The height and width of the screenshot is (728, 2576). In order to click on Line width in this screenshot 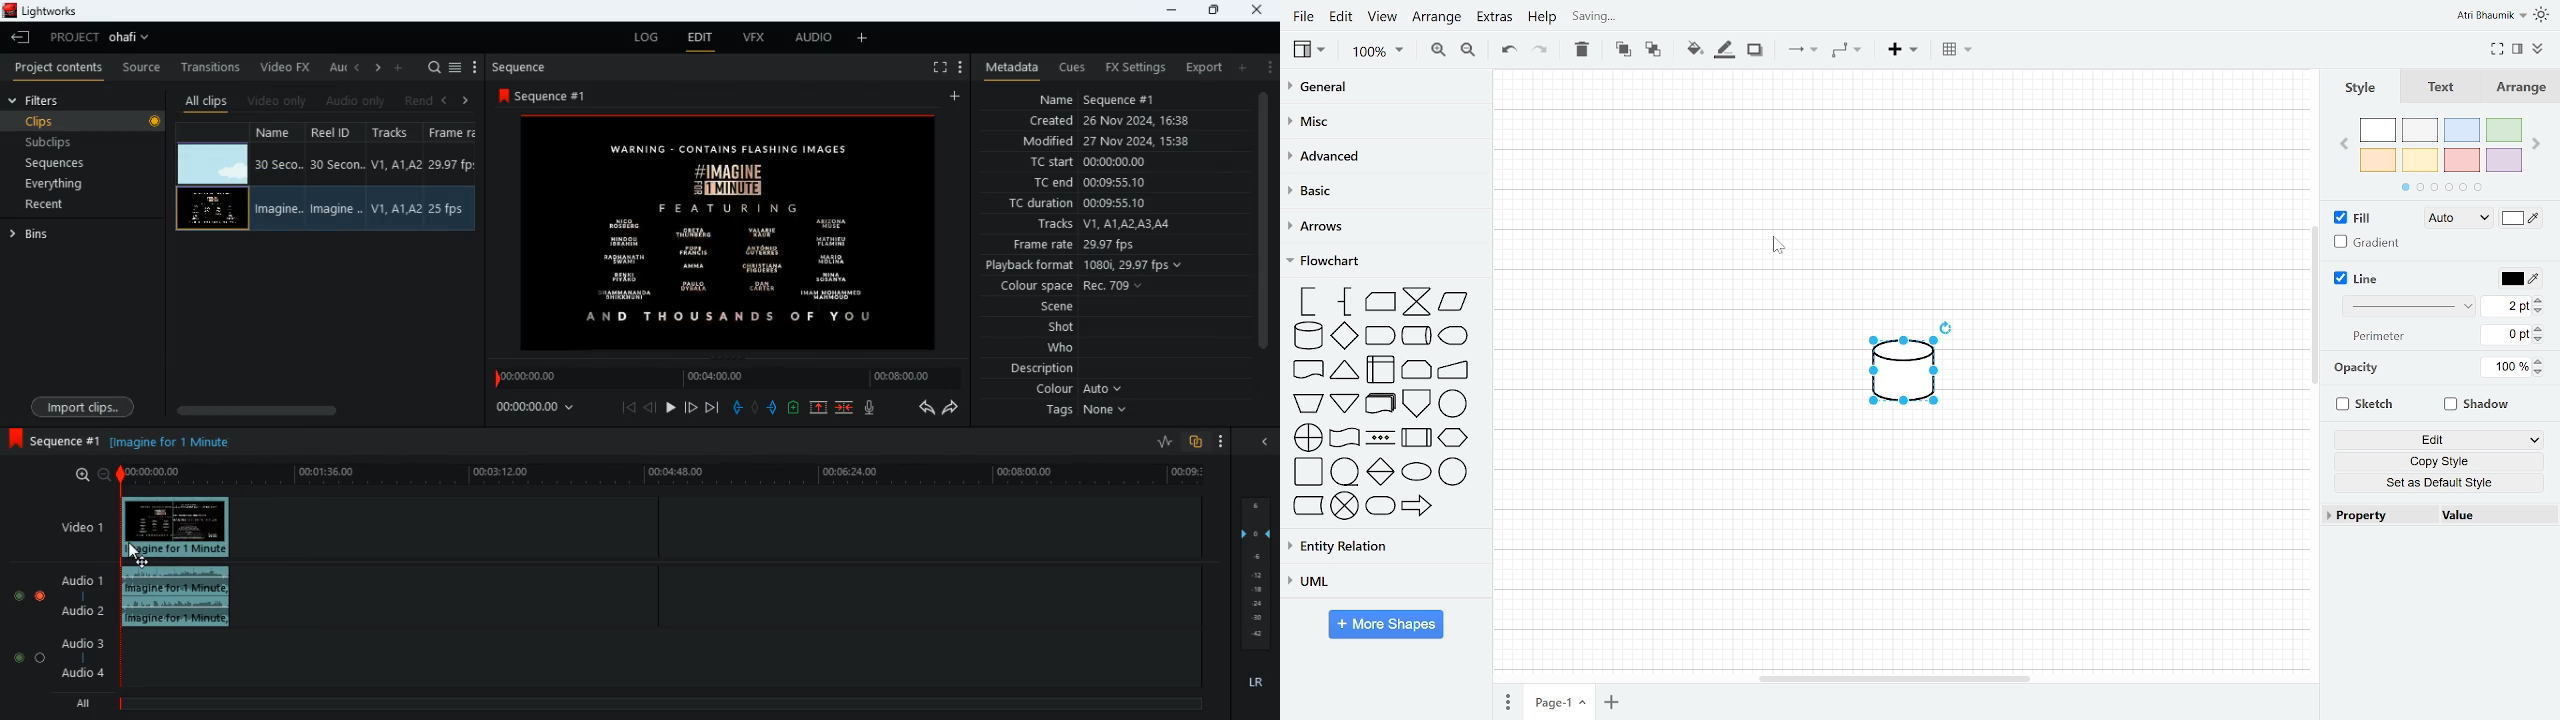, I will do `click(2541, 300)`.